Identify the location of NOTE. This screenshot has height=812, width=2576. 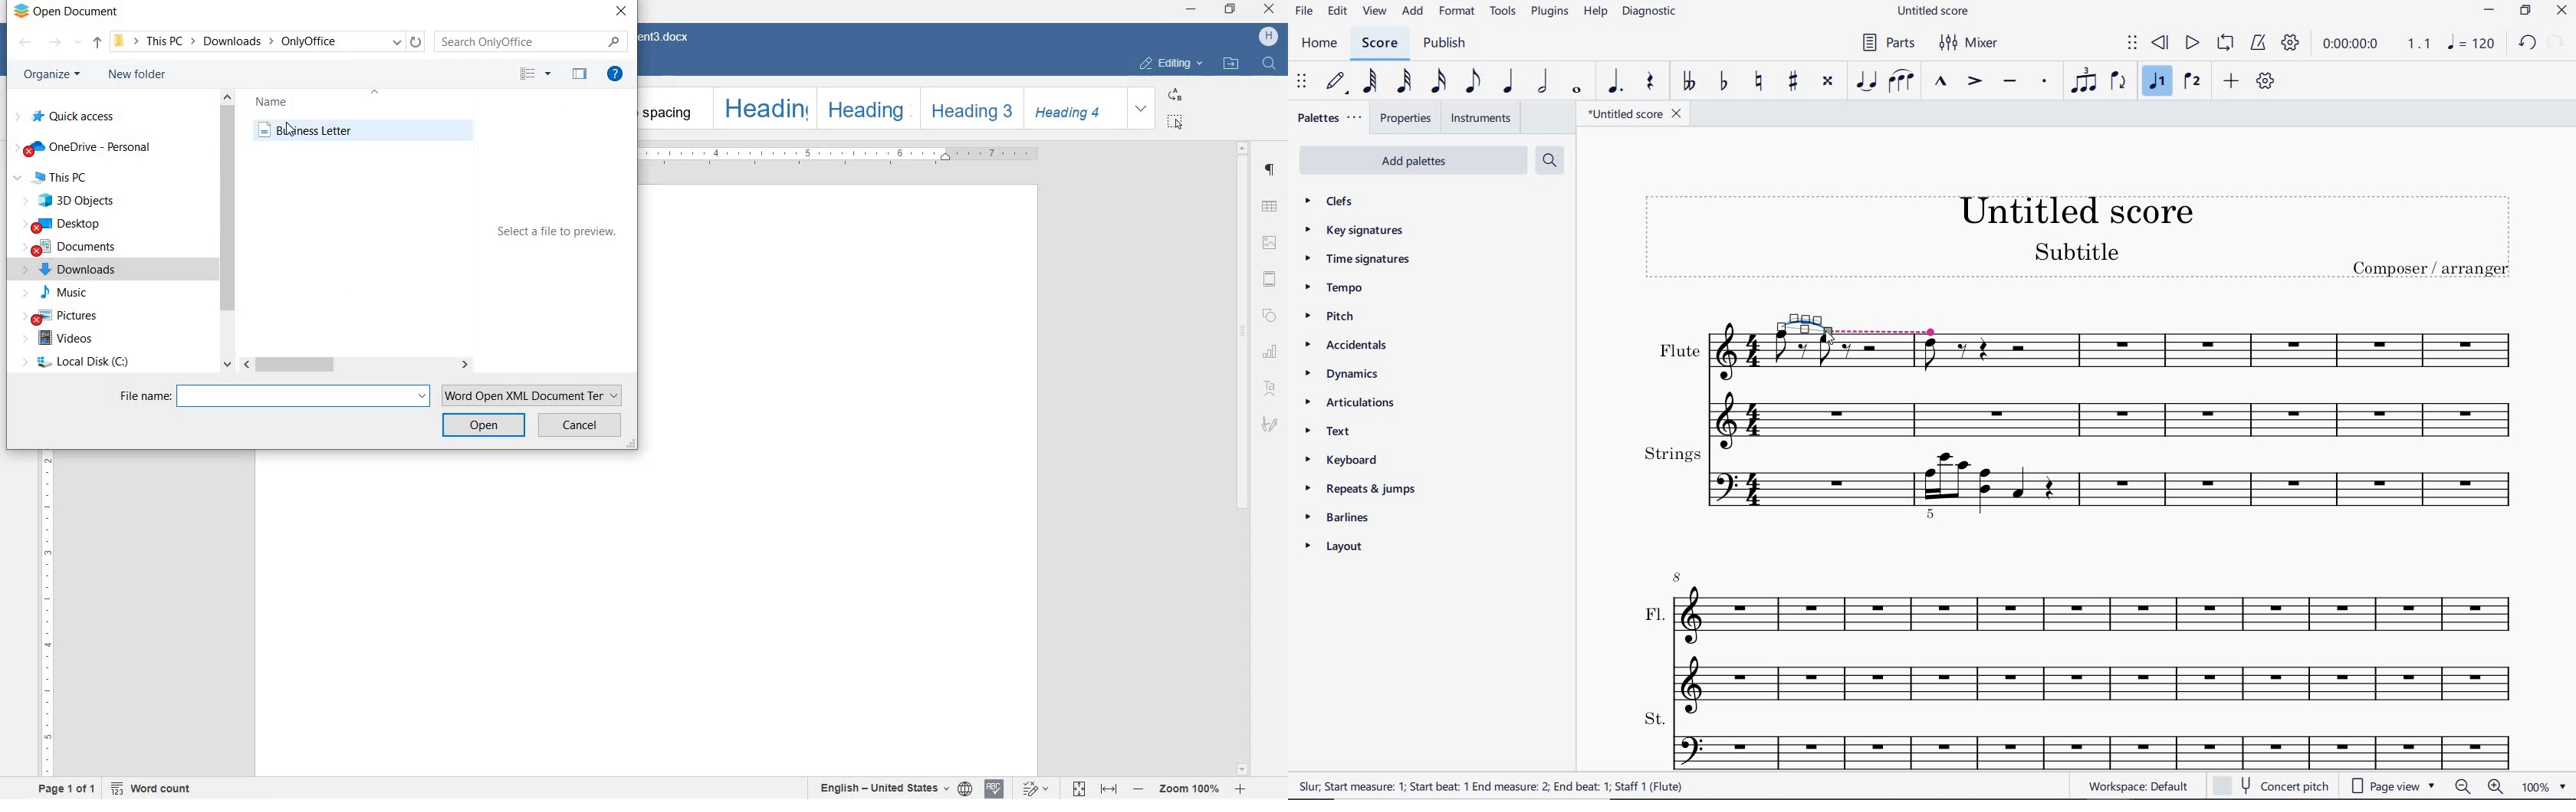
(2473, 44).